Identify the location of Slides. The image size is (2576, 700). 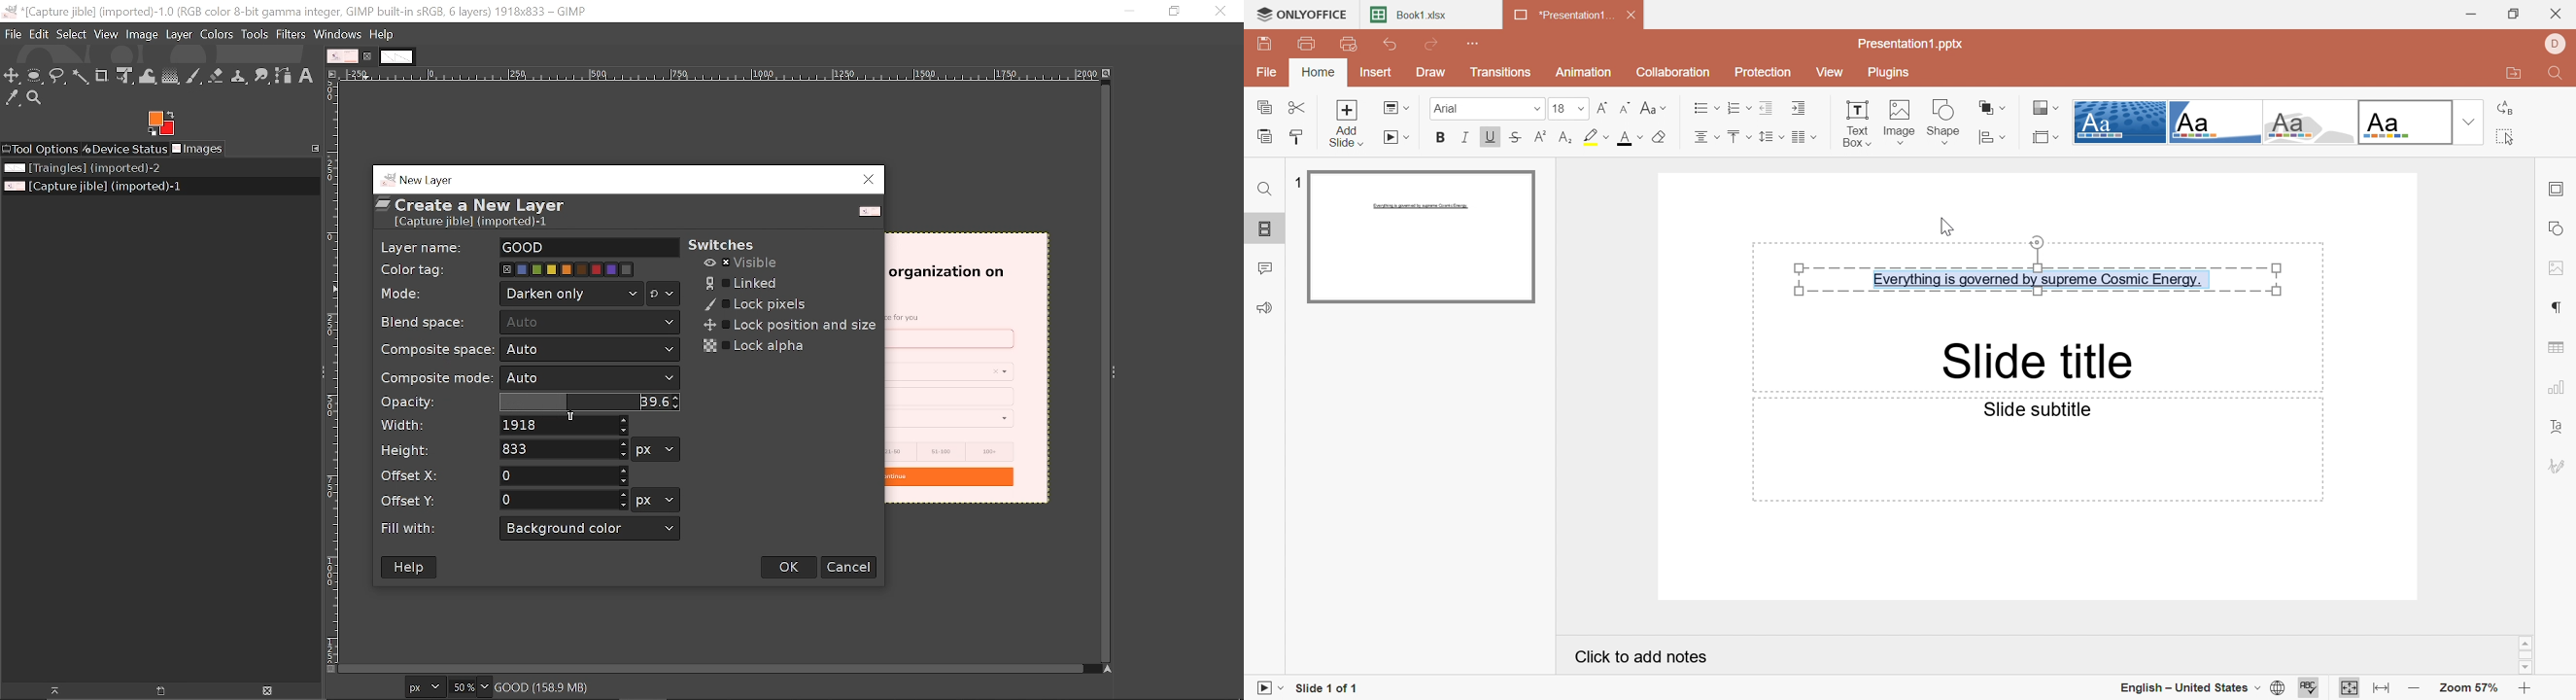
(1265, 228).